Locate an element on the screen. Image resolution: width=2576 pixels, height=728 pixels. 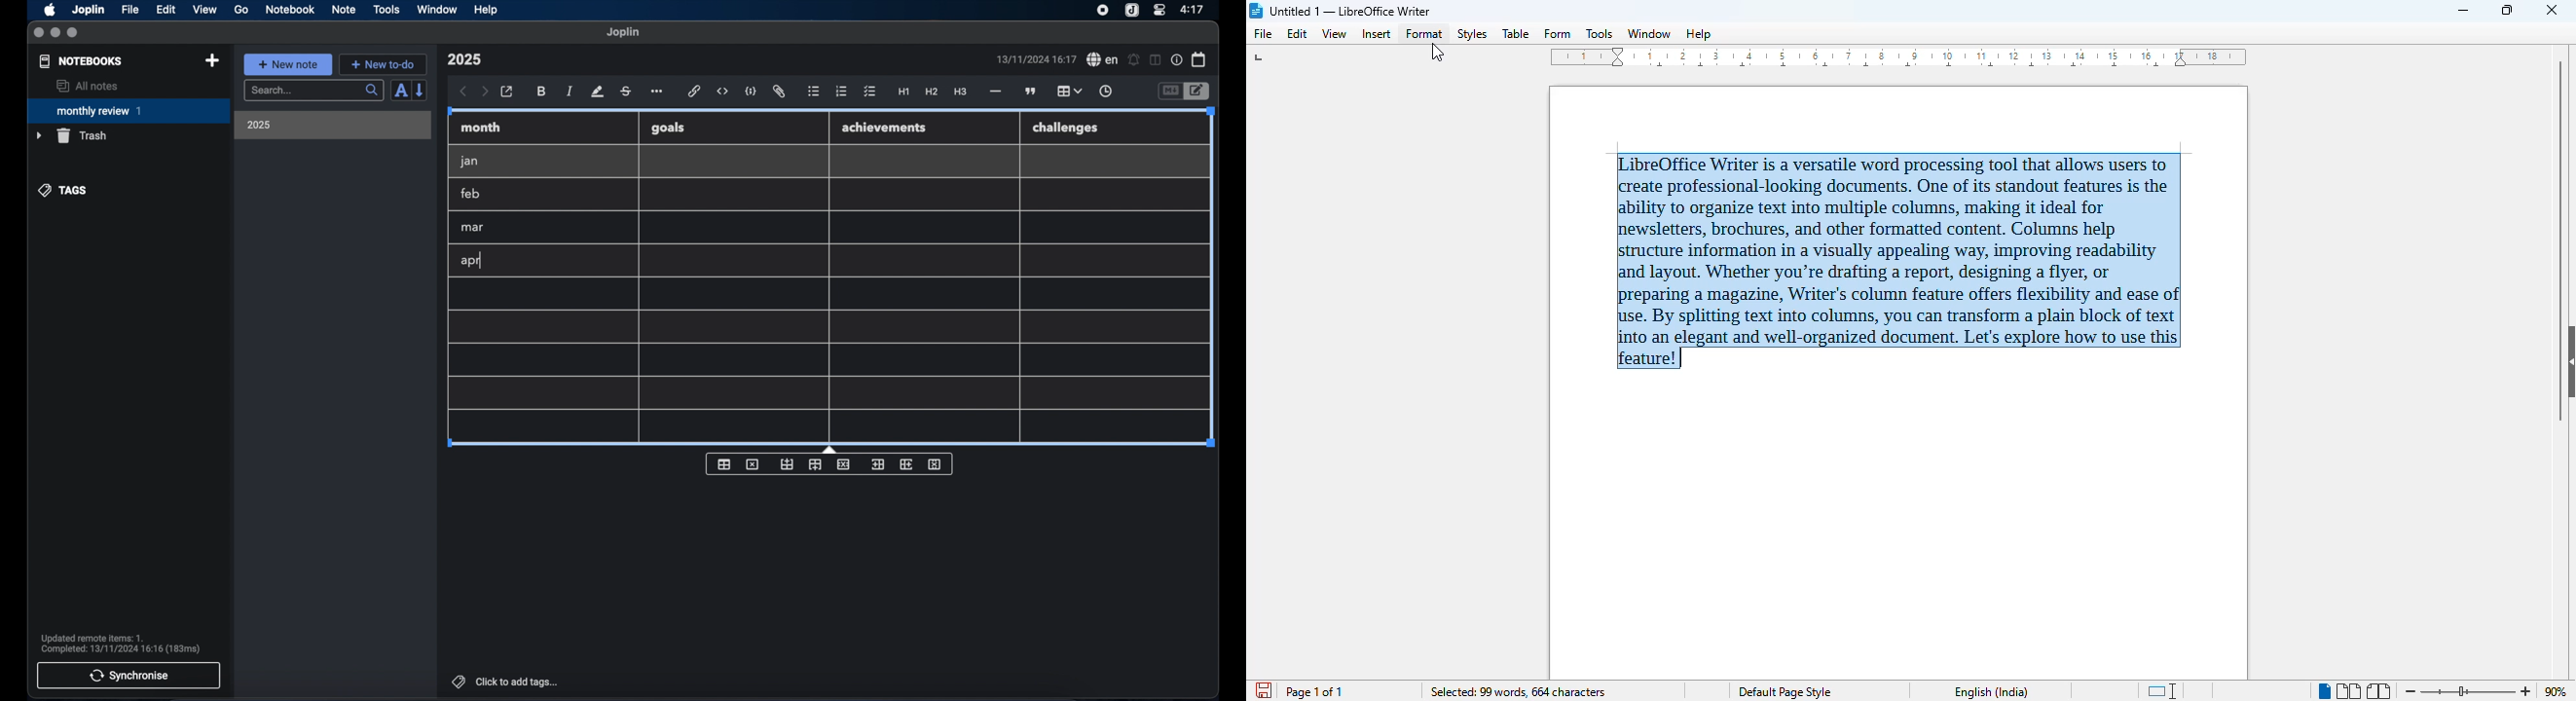
block quotes is located at coordinates (1031, 92).